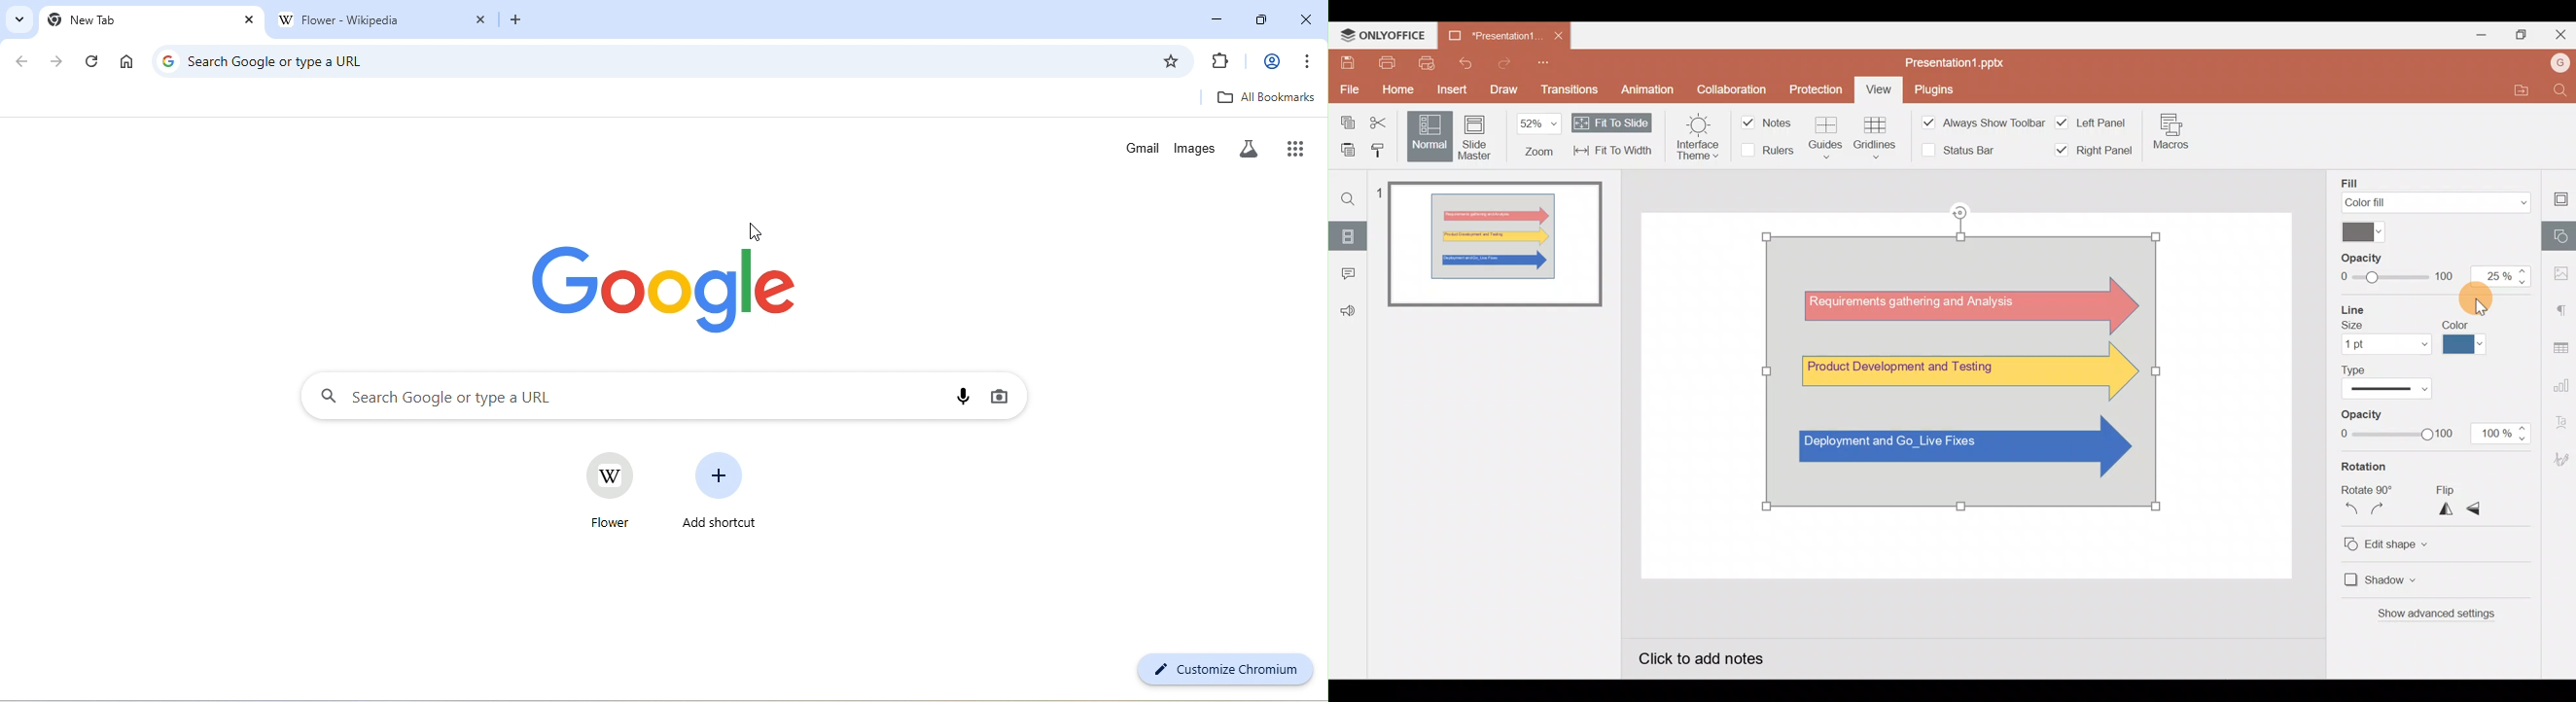  What do you see at coordinates (1449, 88) in the screenshot?
I see `Insert` at bounding box center [1449, 88].